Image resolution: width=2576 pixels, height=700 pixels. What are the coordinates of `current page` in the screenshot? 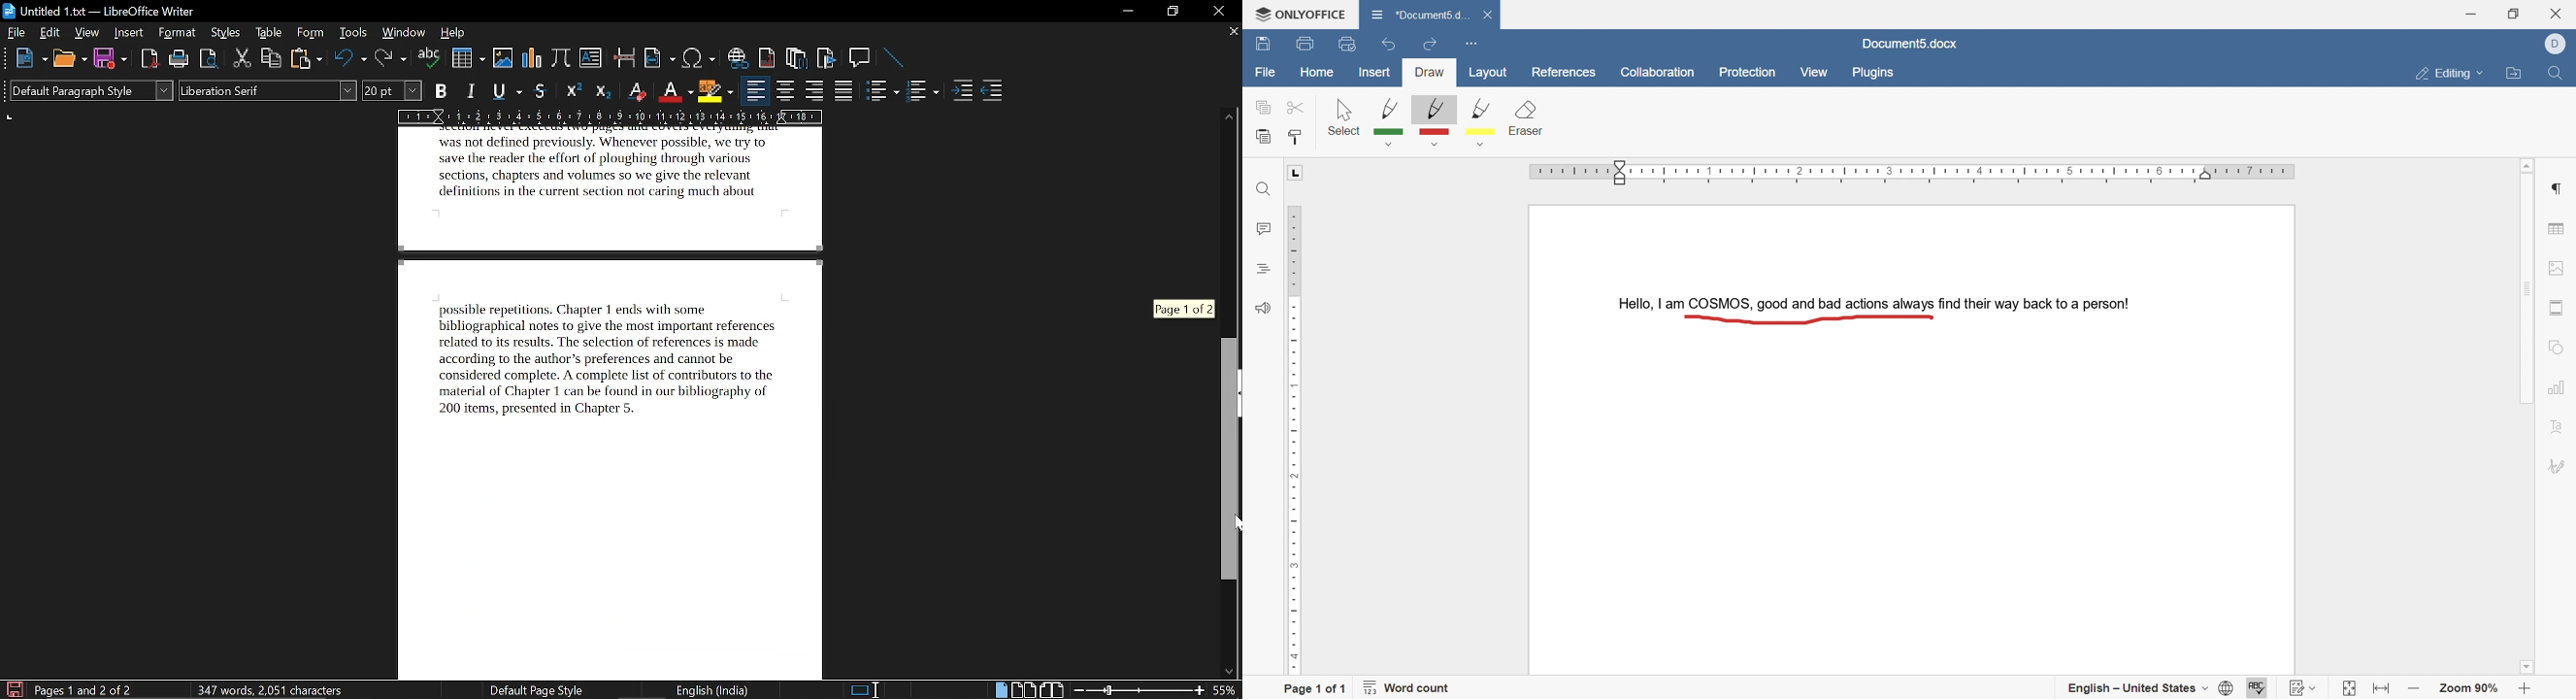 It's located at (621, 403).